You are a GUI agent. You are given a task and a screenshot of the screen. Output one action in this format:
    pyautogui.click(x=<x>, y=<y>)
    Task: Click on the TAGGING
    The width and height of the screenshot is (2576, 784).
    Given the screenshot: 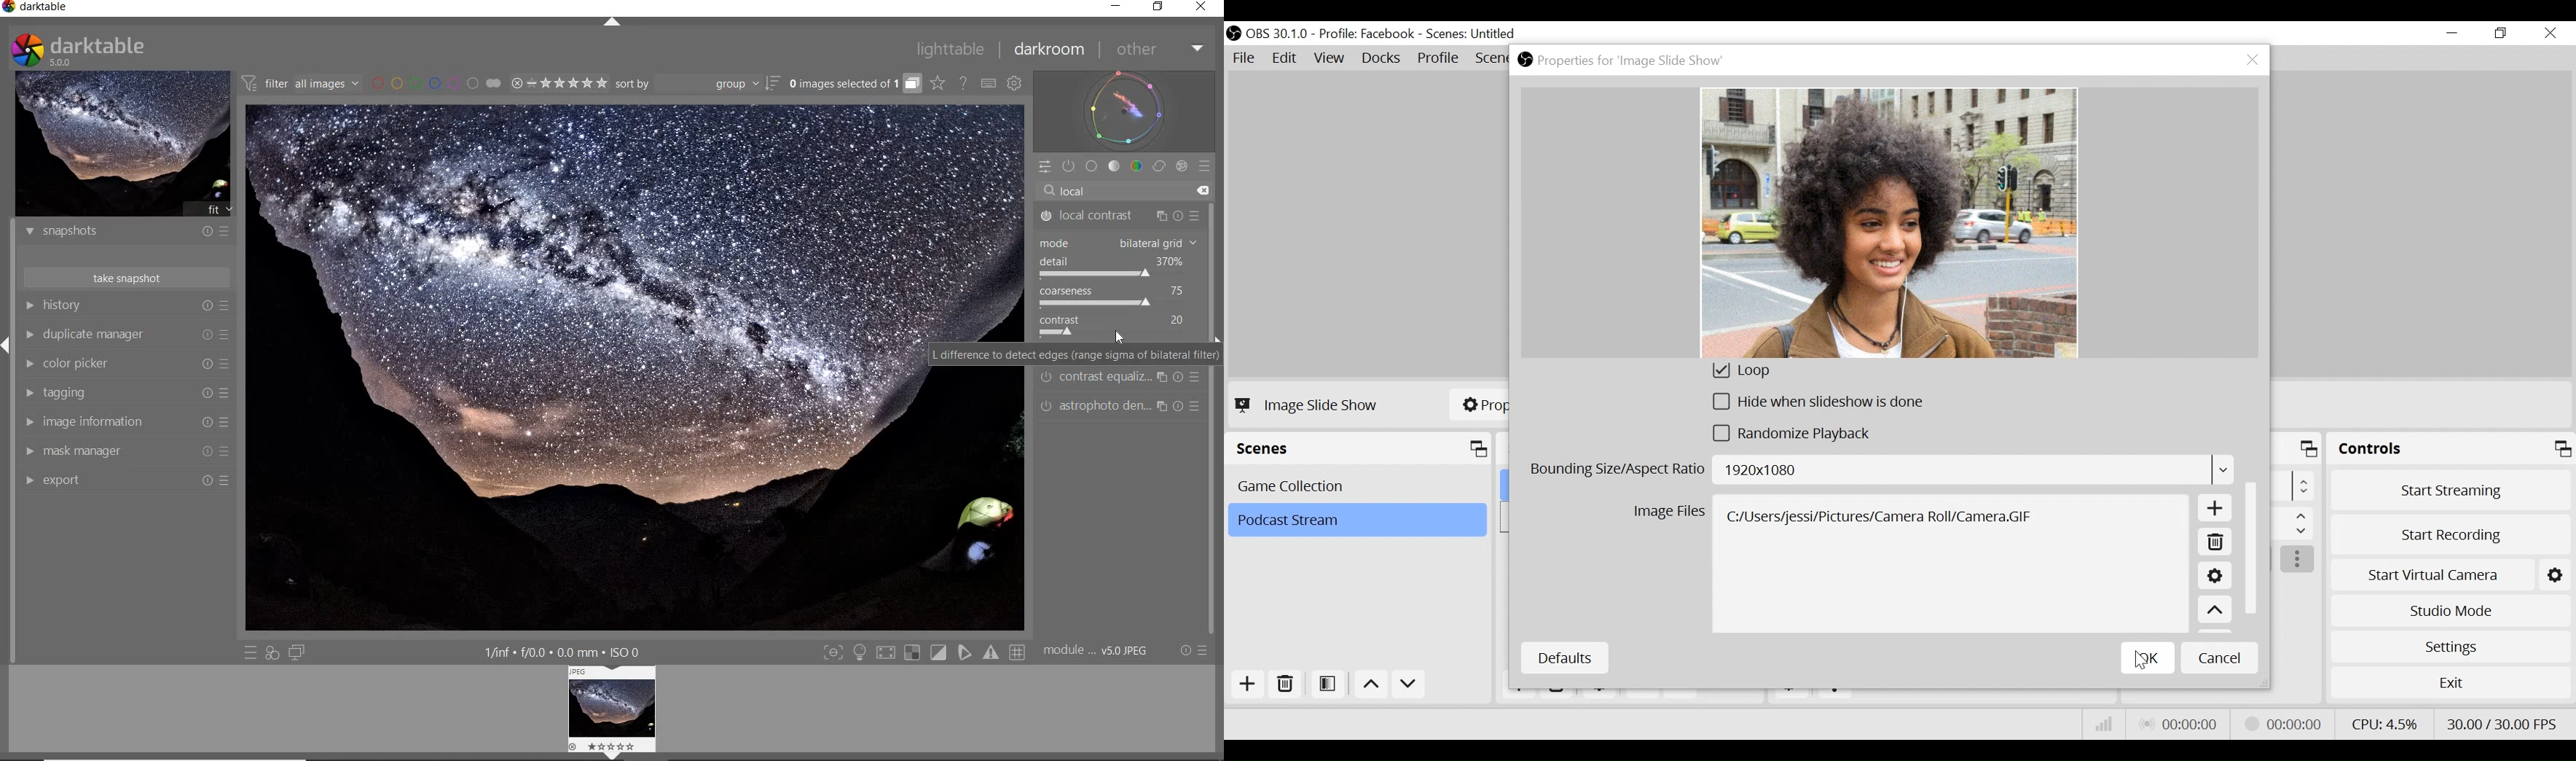 What is the action you would take?
    pyautogui.click(x=25, y=393)
    